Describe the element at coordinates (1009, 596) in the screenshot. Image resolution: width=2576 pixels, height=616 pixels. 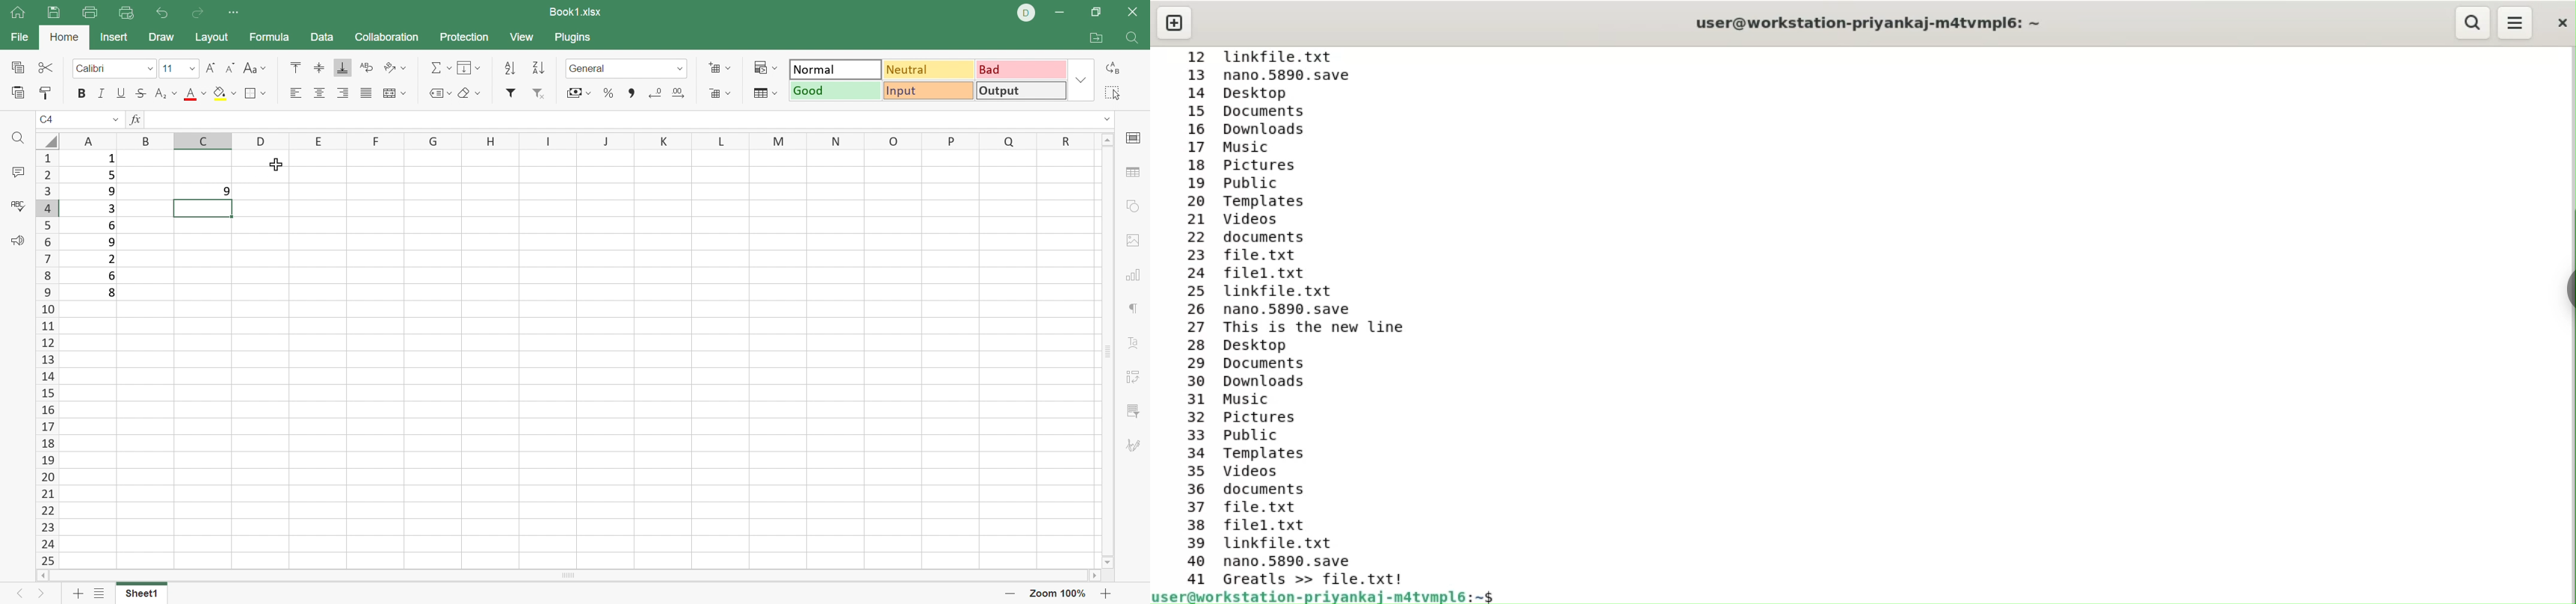
I see `Zoom out` at that location.